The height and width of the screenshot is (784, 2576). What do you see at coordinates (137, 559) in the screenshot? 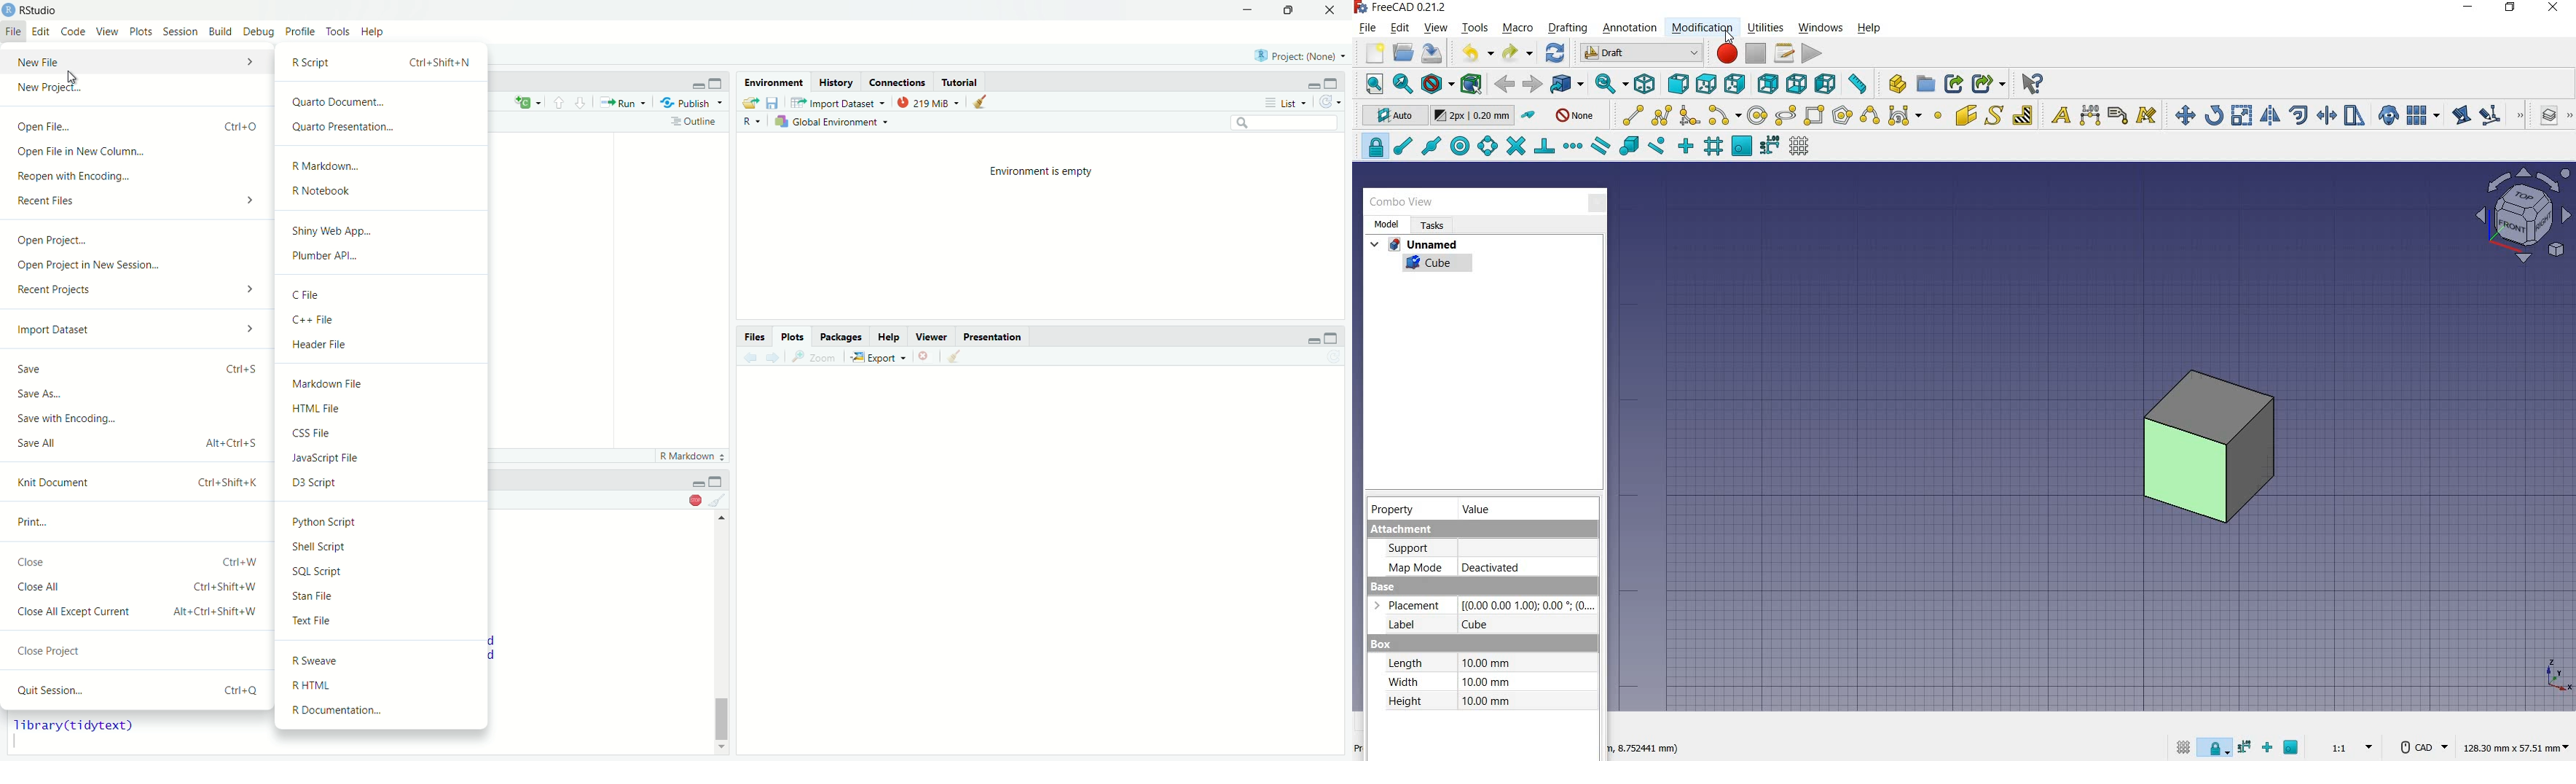
I see `Close` at bounding box center [137, 559].